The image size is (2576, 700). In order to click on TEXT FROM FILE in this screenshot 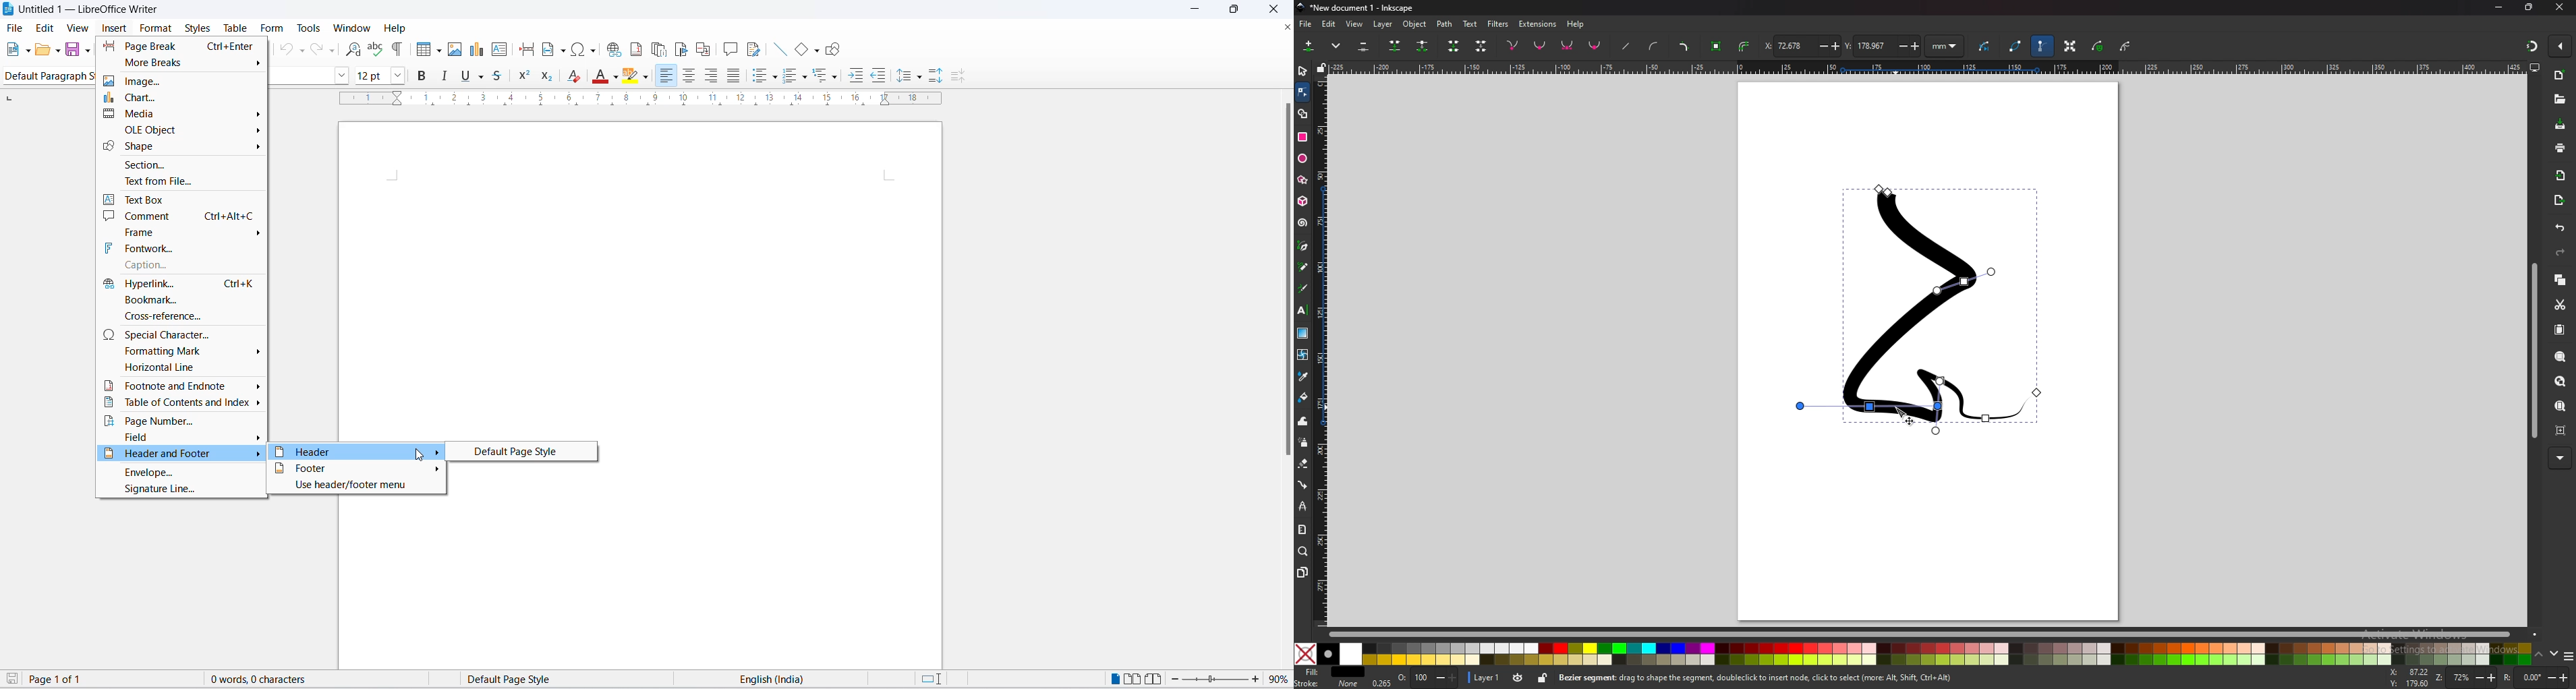, I will do `click(181, 180)`.